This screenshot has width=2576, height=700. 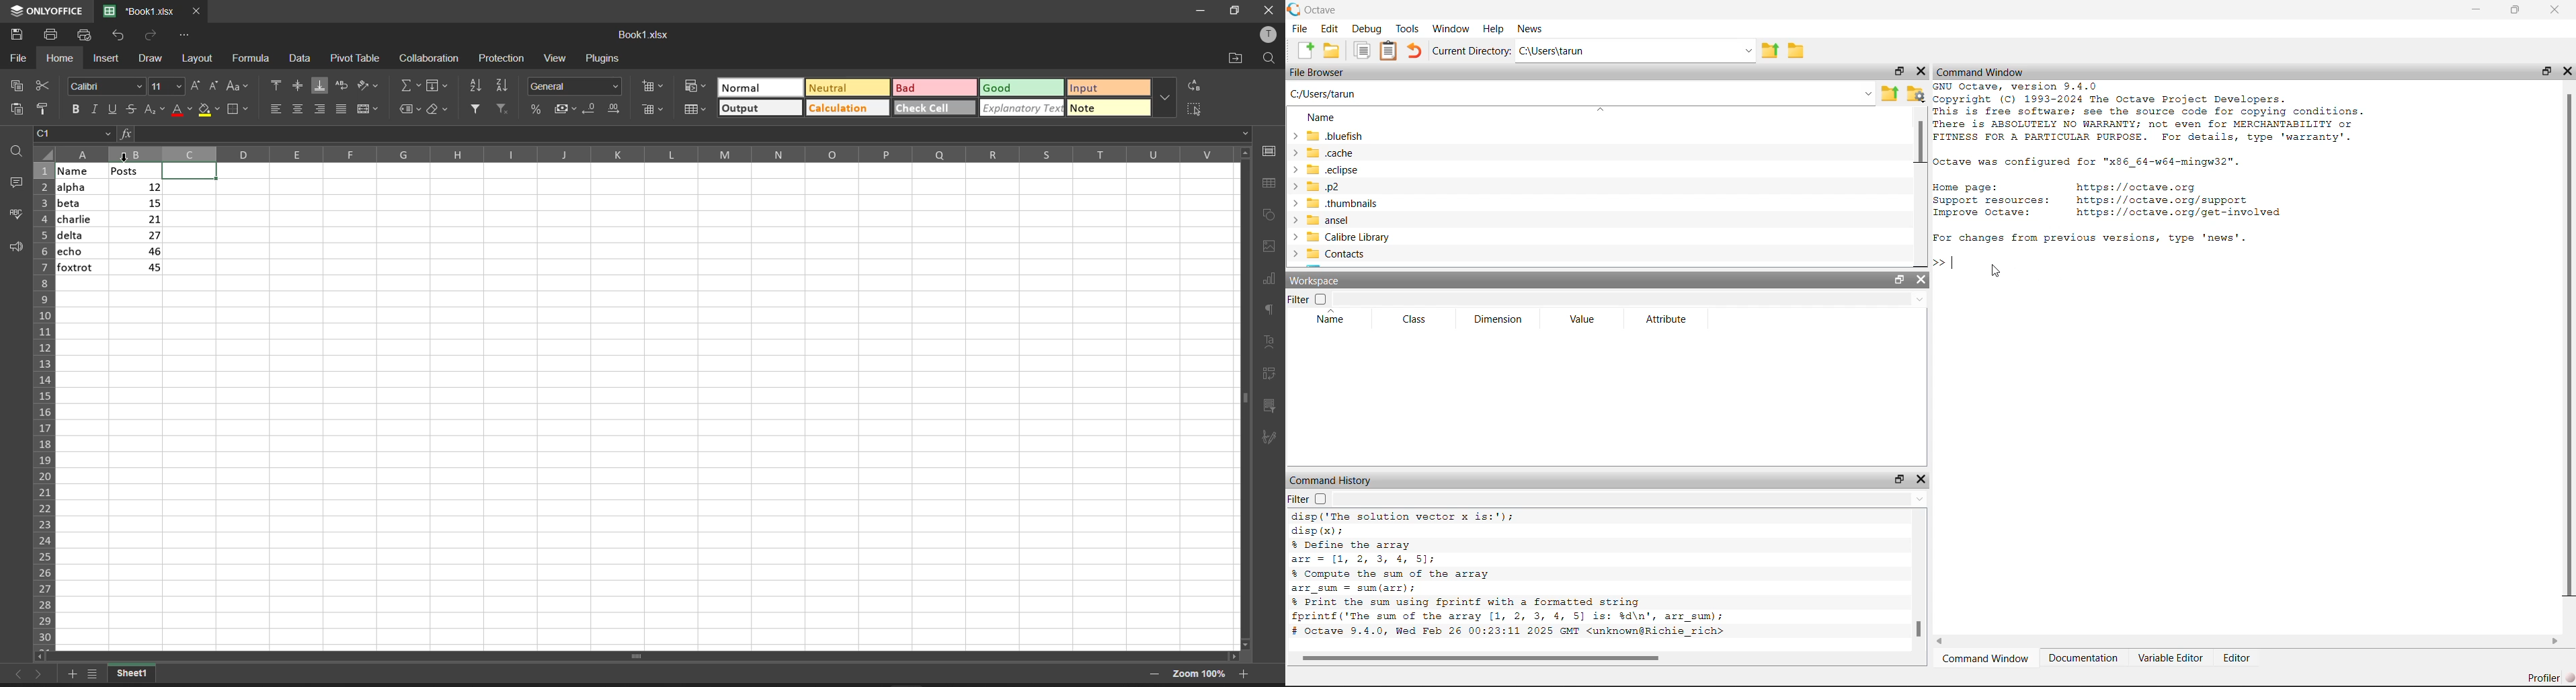 What do you see at coordinates (136, 673) in the screenshot?
I see `current workbook` at bounding box center [136, 673].